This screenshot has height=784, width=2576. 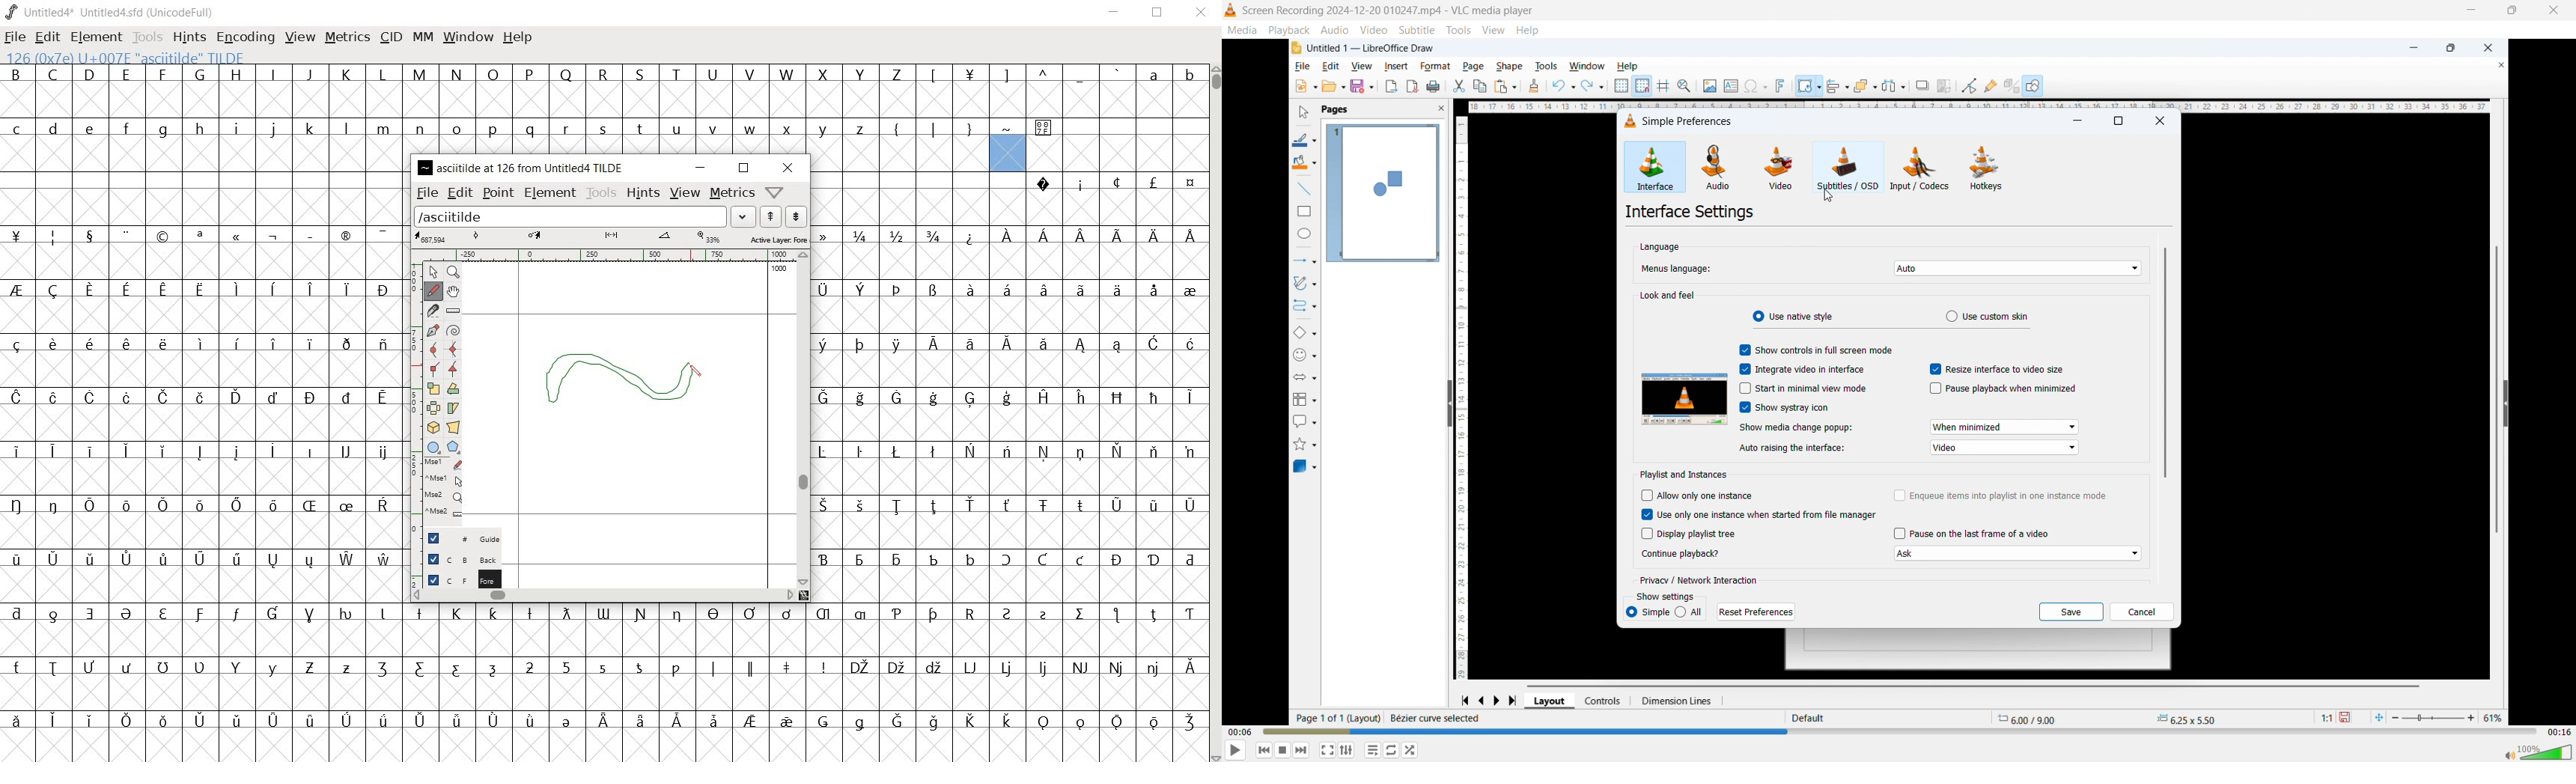 What do you see at coordinates (1240, 730) in the screenshot?
I see `Time elapsed ` at bounding box center [1240, 730].